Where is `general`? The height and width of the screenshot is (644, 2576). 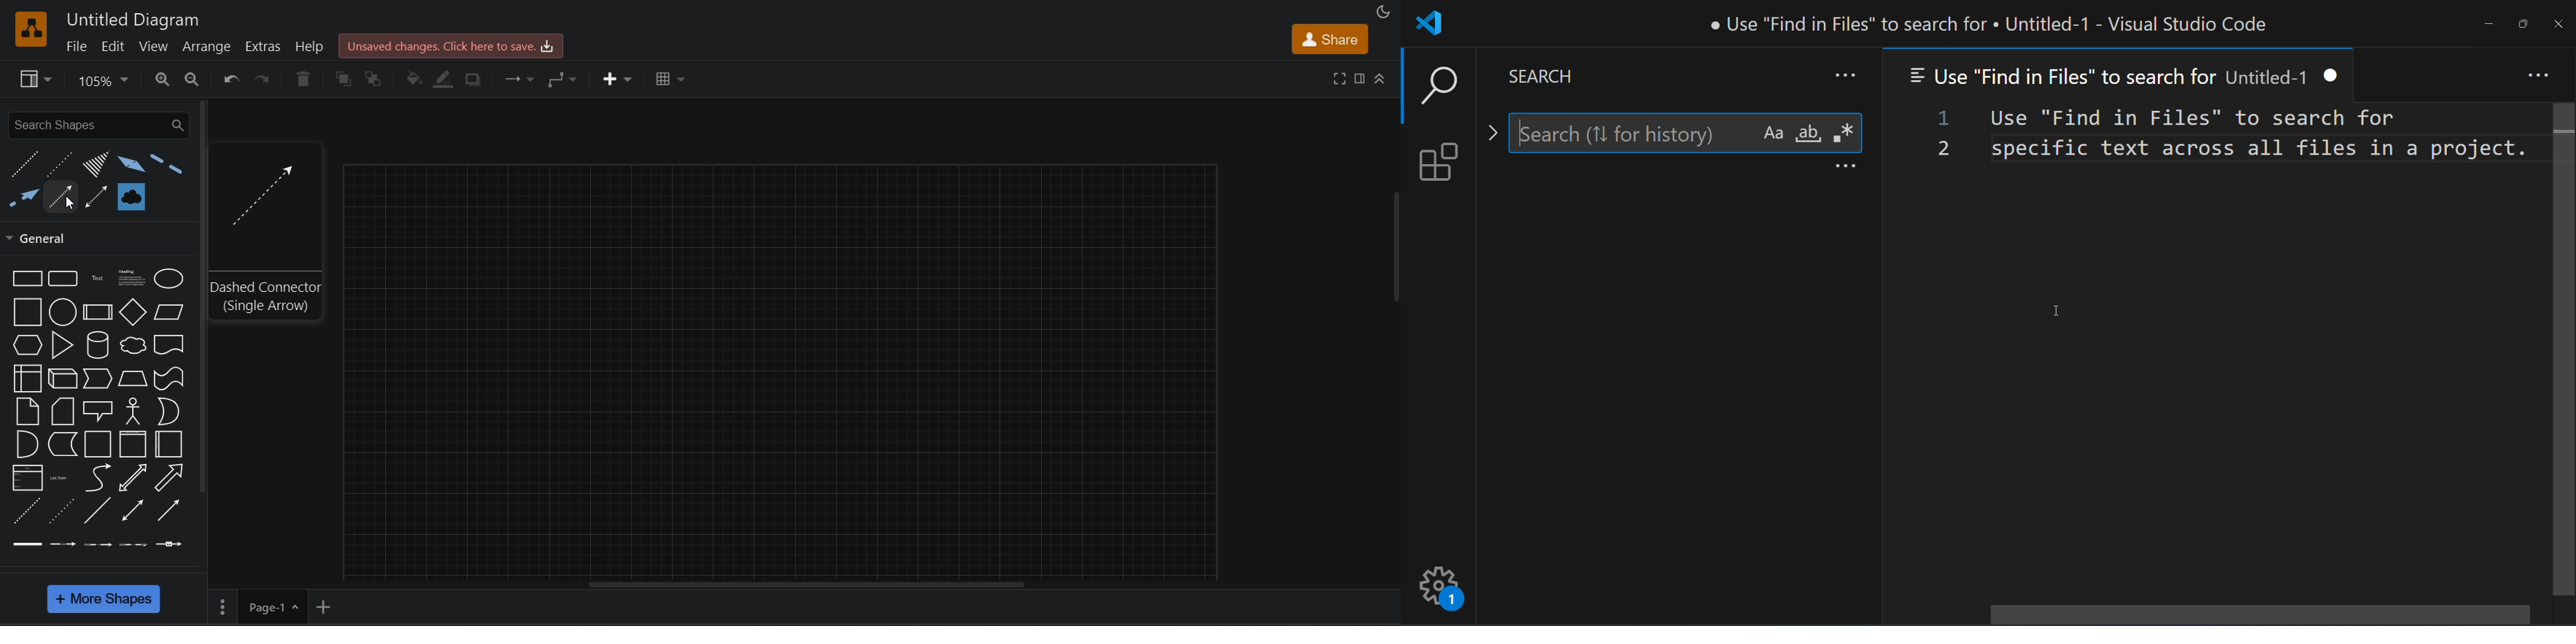
general is located at coordinates (45, 239).